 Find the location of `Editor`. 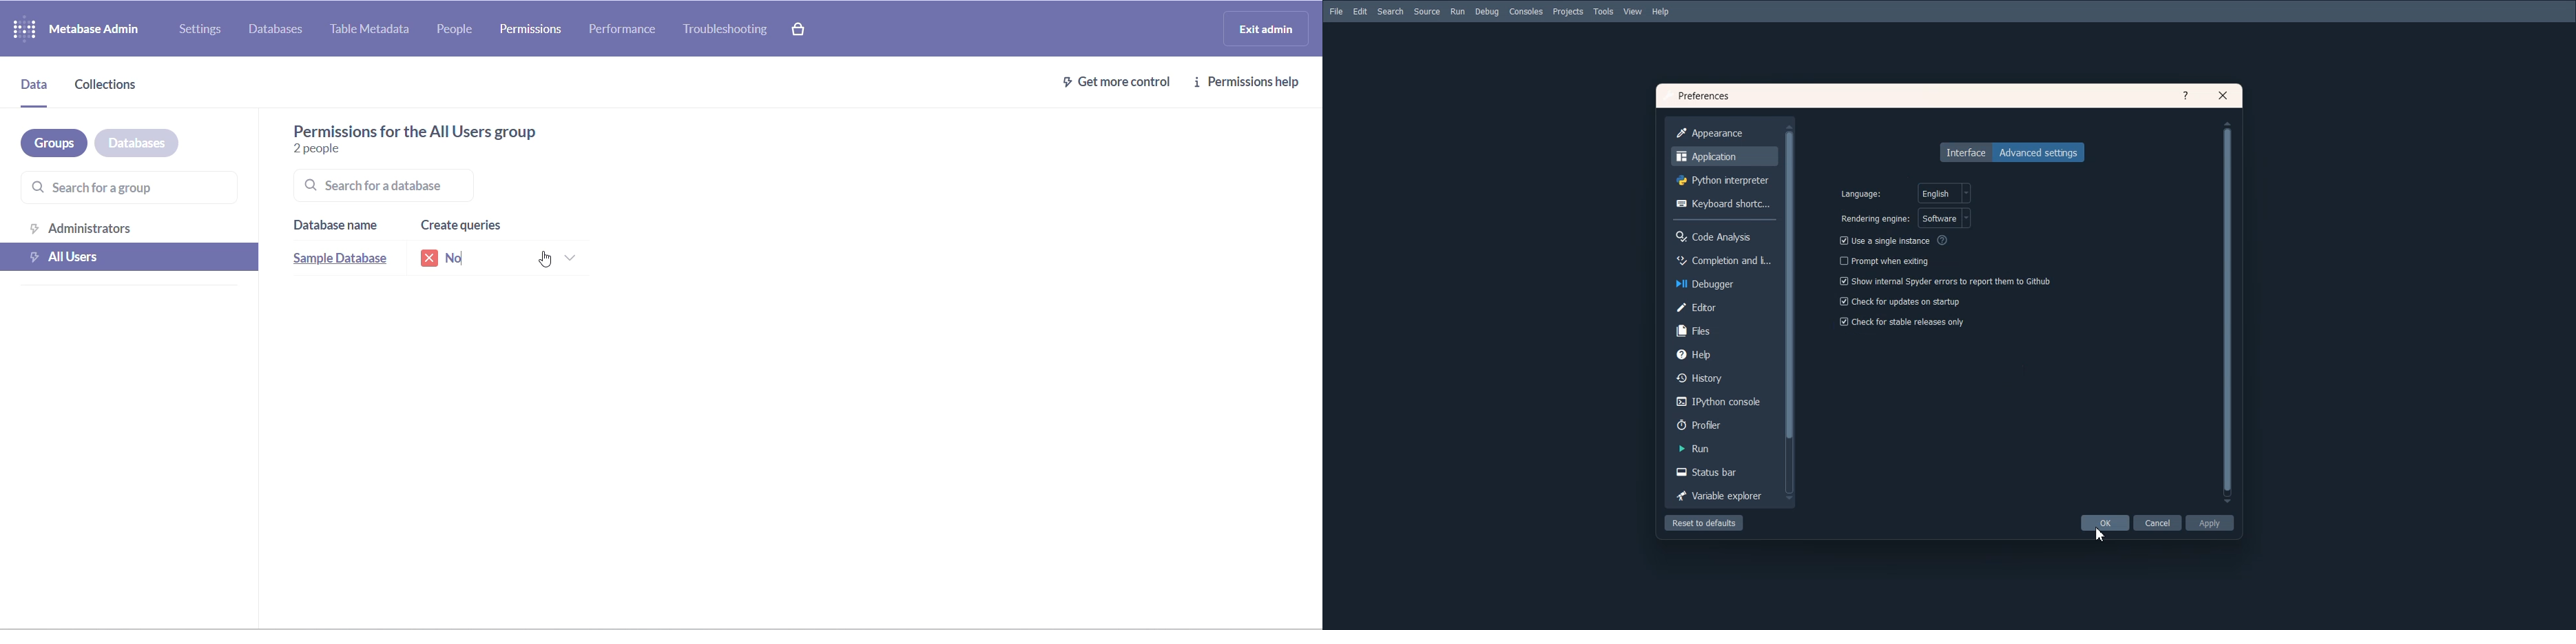

Editor is located at coordinates (1723, 307).